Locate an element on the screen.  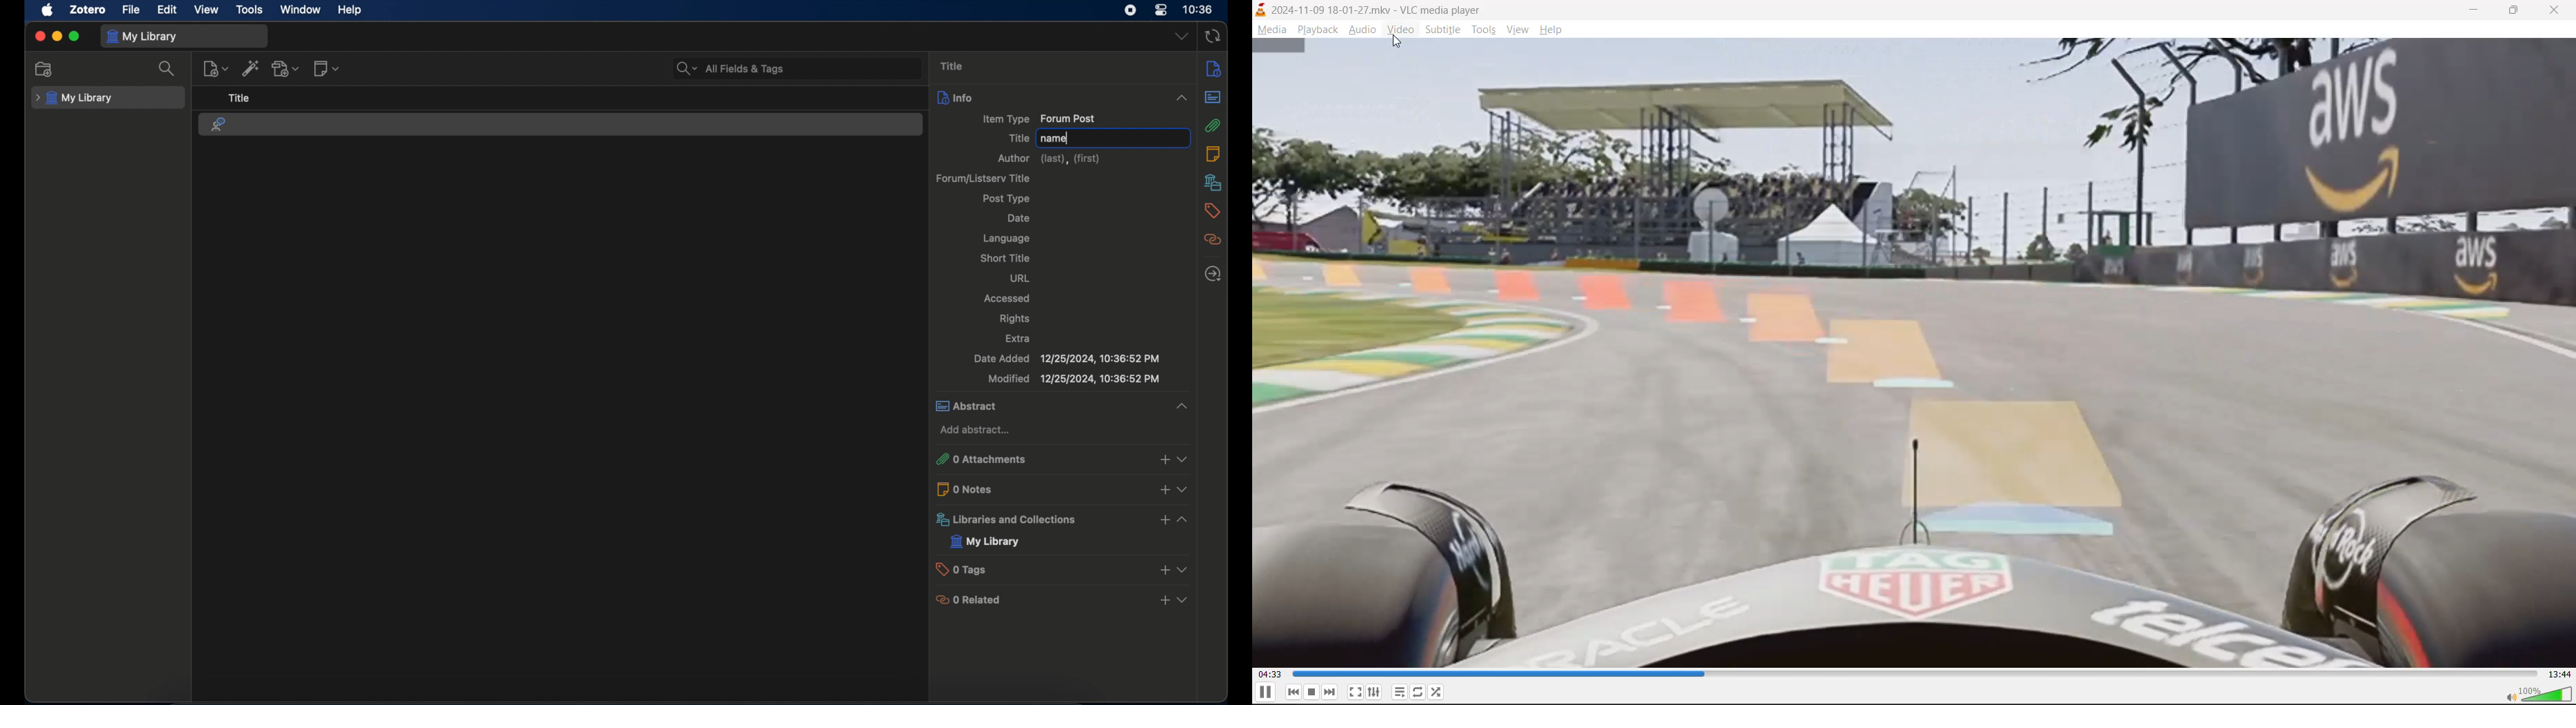
tags is located at coordinates (1214, 211).